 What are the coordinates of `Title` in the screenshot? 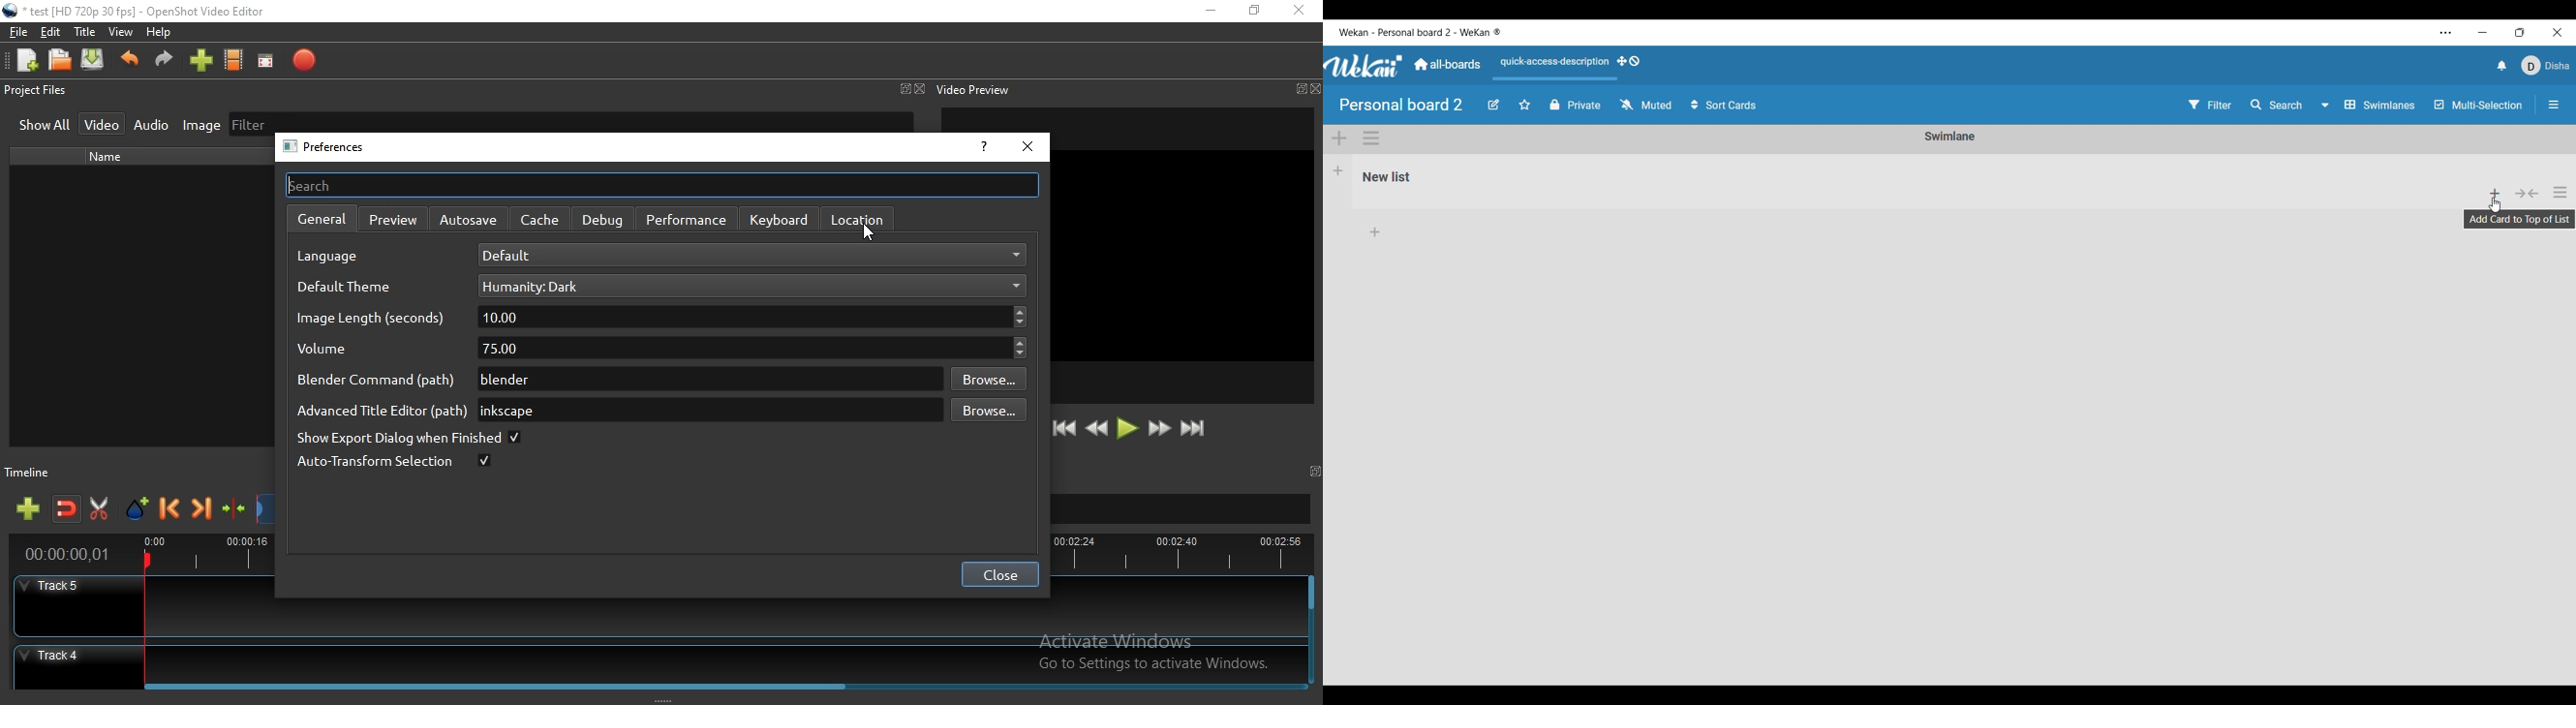 It's located at (85, 32).